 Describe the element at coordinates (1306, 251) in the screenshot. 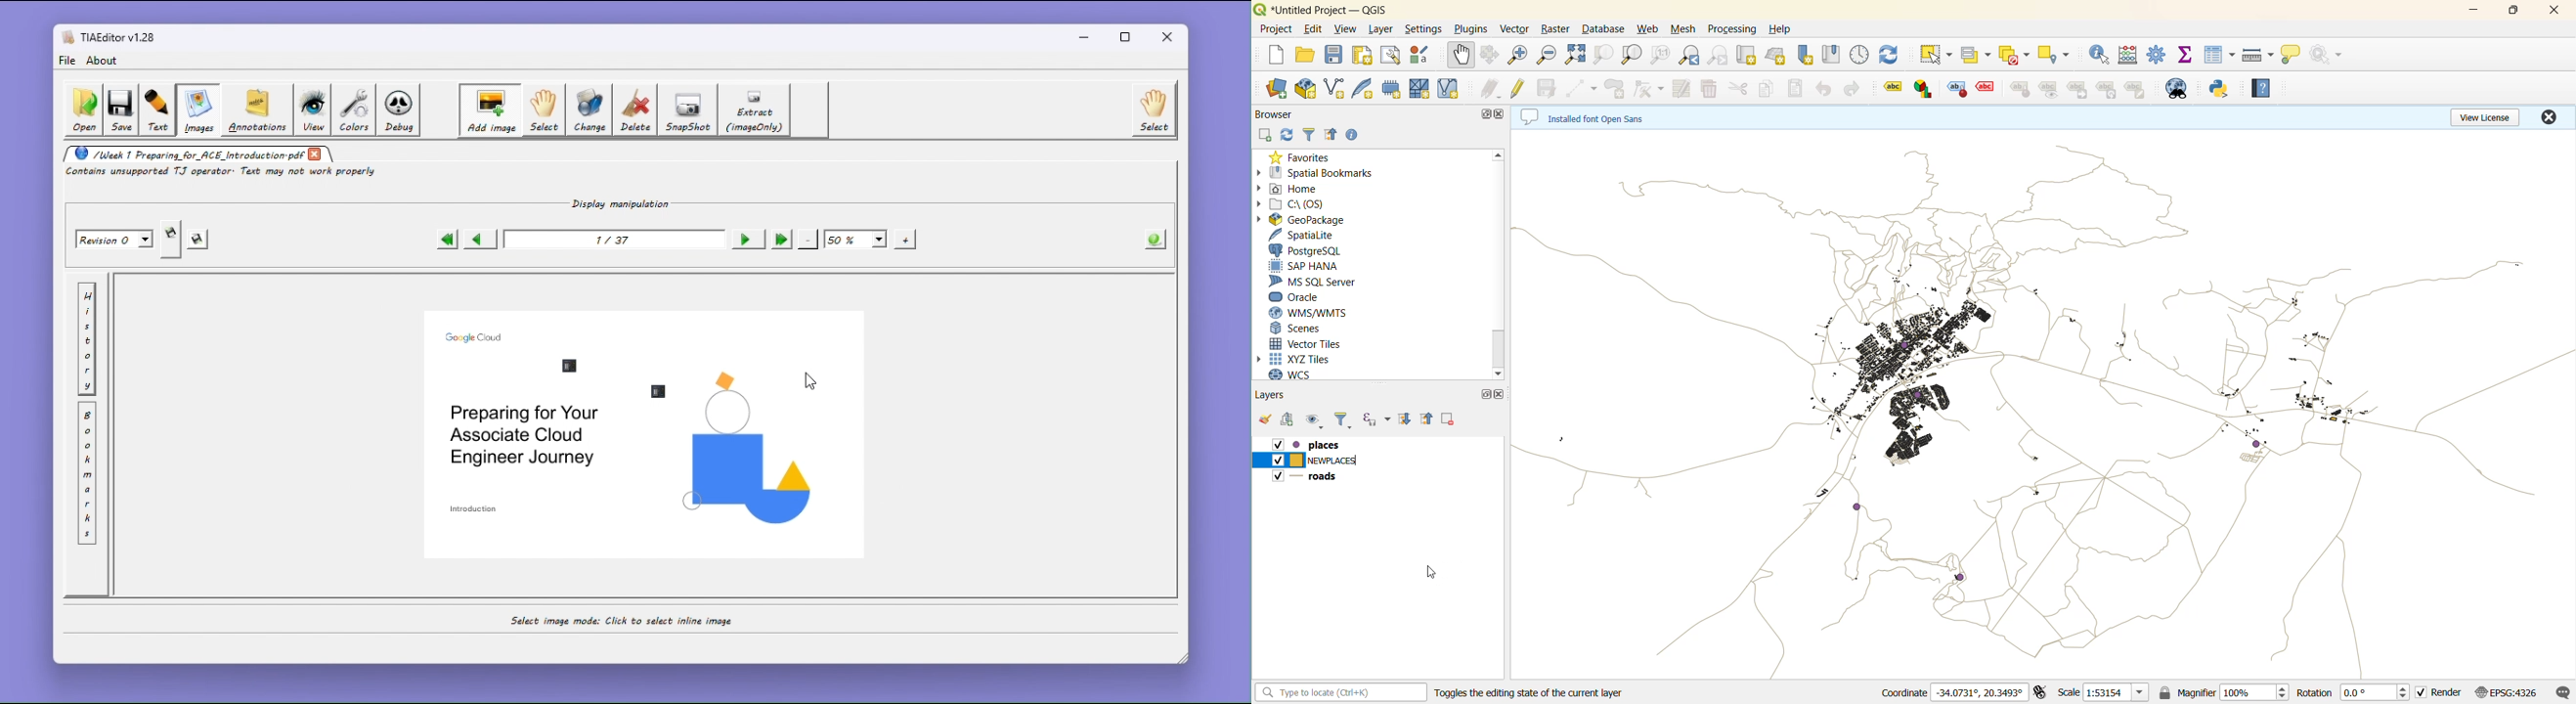

I see `postgresql` at that location.